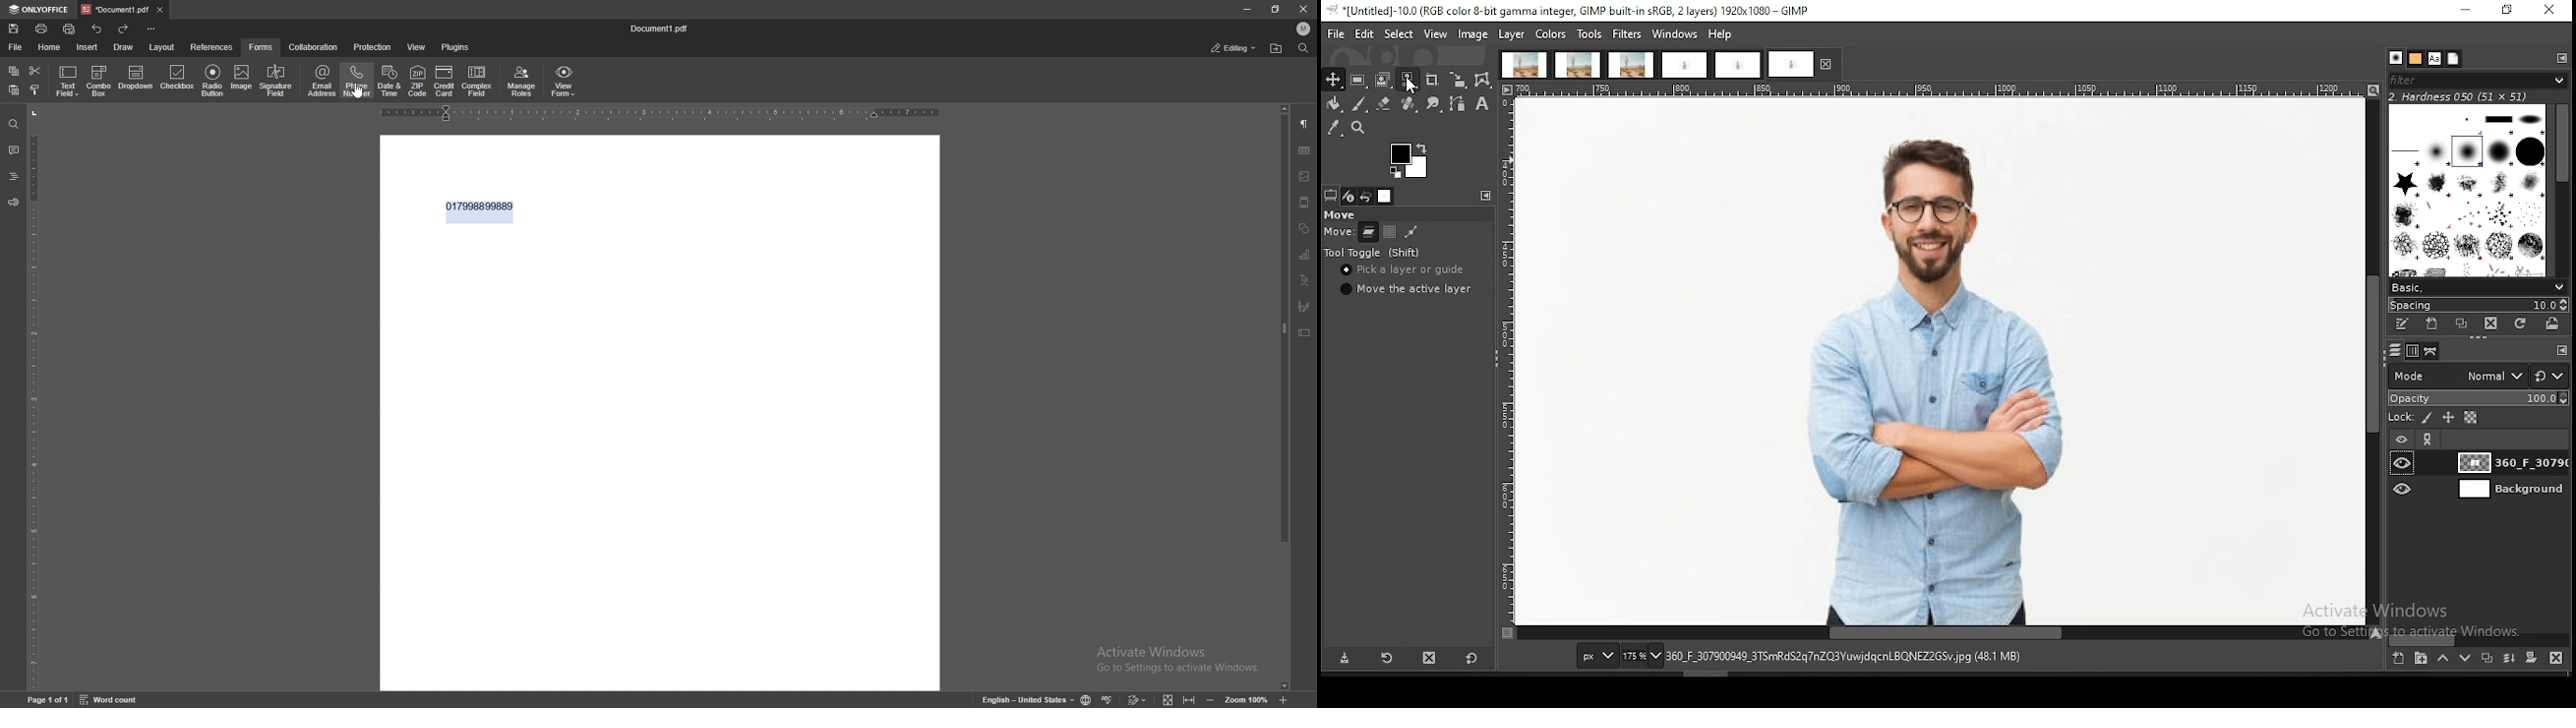 The image size is (2576, 728). I want to click on layer visibility on/off, so click(2404, 490).